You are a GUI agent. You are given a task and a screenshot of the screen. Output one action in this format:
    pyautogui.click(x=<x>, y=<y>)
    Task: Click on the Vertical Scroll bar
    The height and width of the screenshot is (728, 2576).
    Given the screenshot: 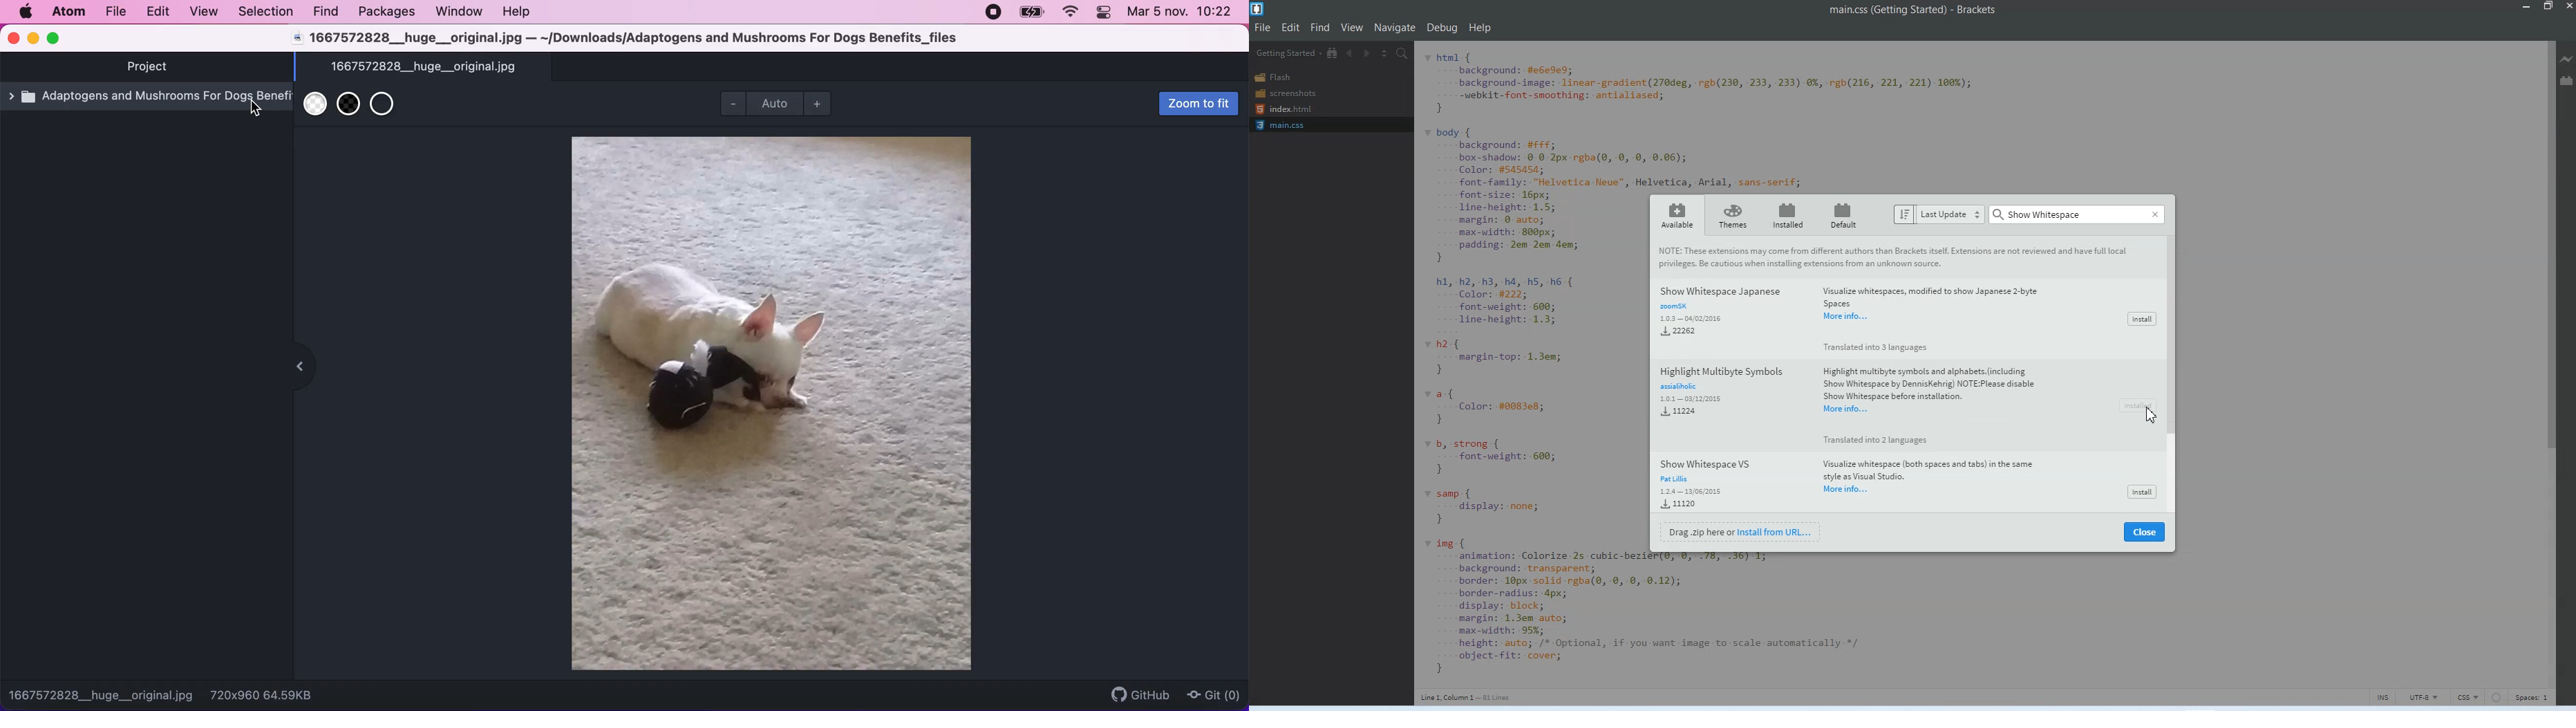 What is the action you would take?
    pyautogui.click(x=2547, y=364)
    